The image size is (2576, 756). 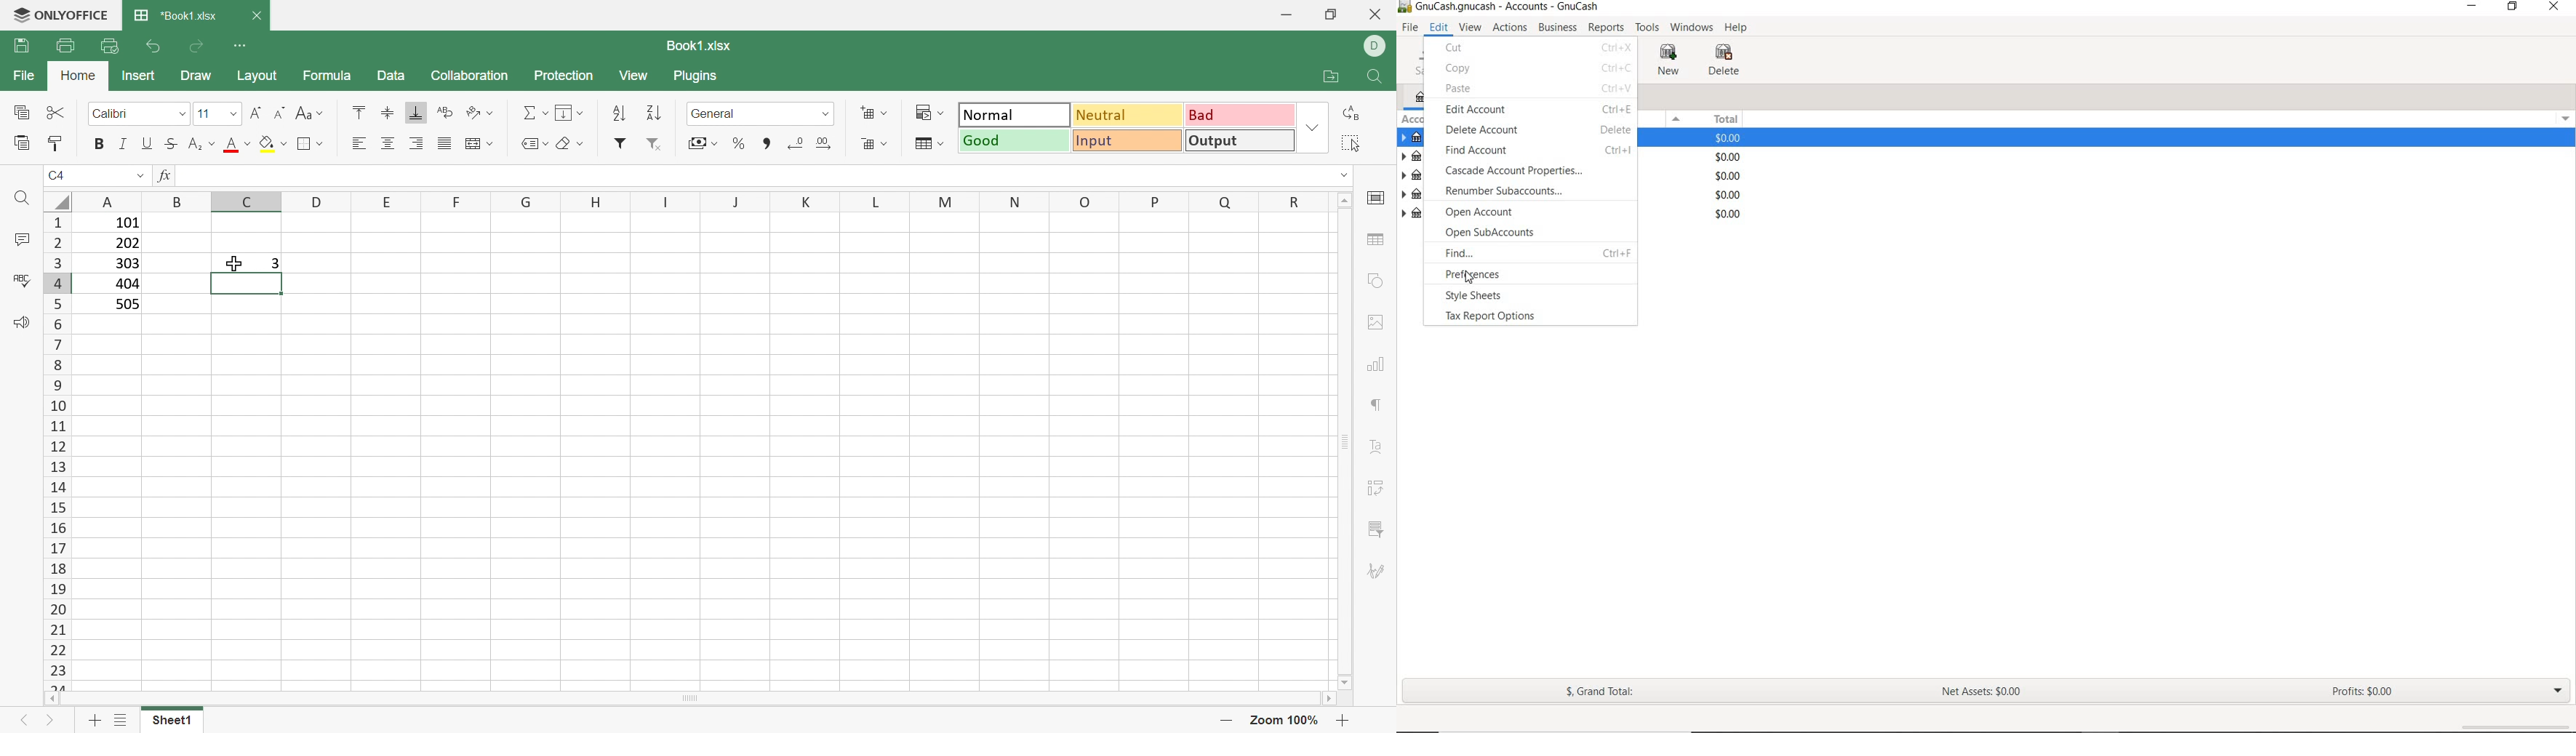 What do you see at coordinates (23, 113) in the screenshot?
I see `Copy` at bounding box center [23, 113].